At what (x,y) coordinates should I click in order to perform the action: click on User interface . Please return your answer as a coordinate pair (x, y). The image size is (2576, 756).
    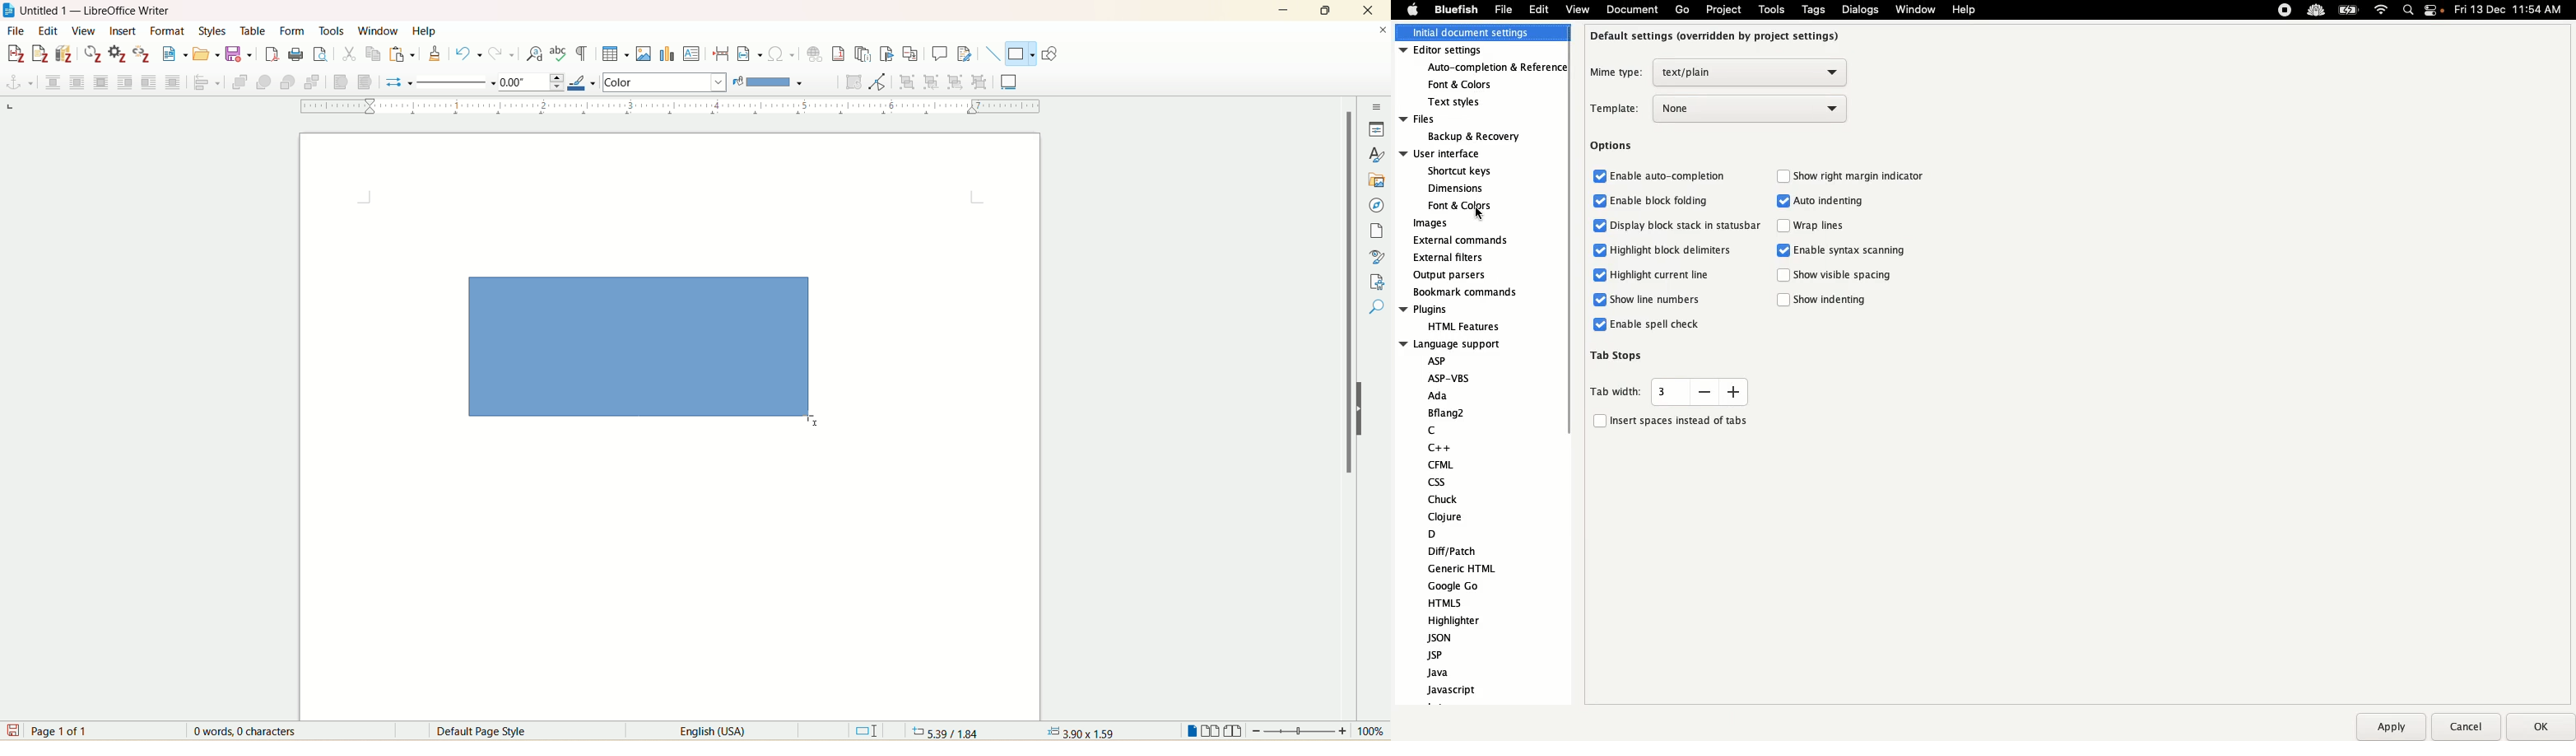
    Looking at the image, I should click on (1455, 153).